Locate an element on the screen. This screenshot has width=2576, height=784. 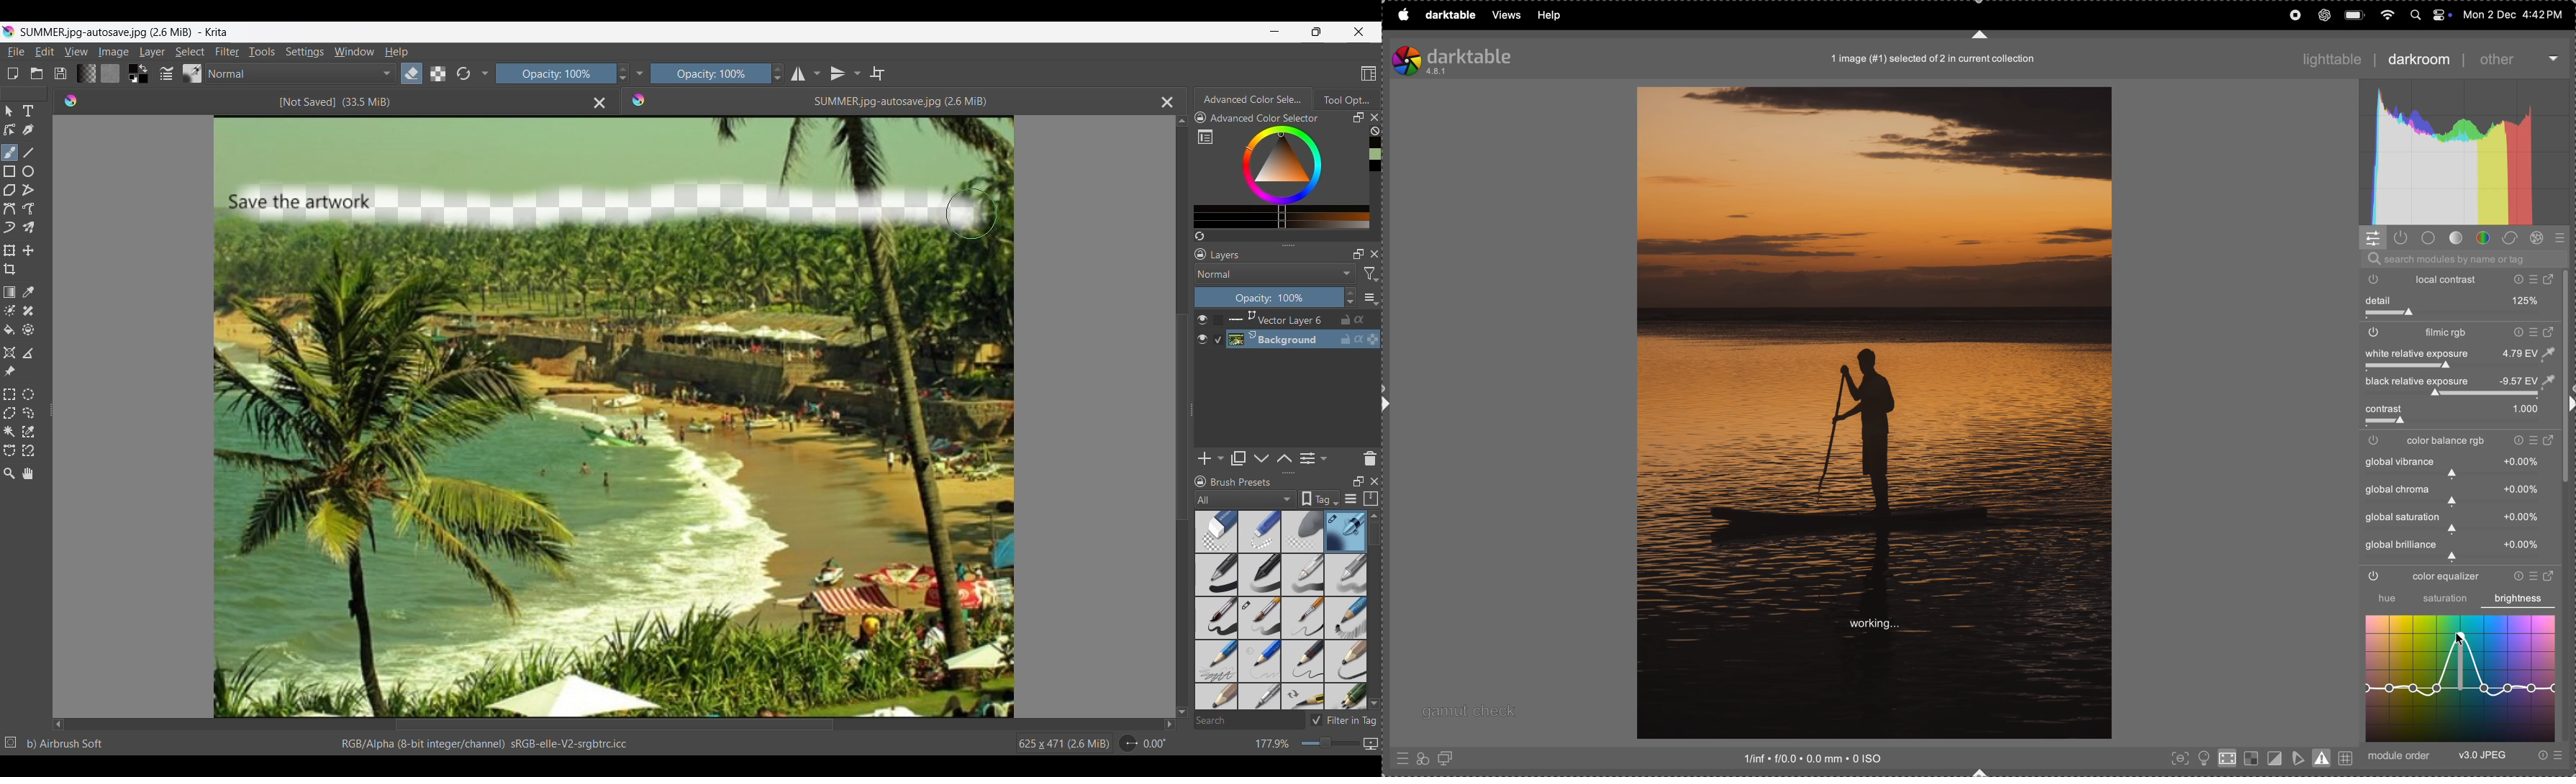
Minimize is located at coordinates (1275, 32).